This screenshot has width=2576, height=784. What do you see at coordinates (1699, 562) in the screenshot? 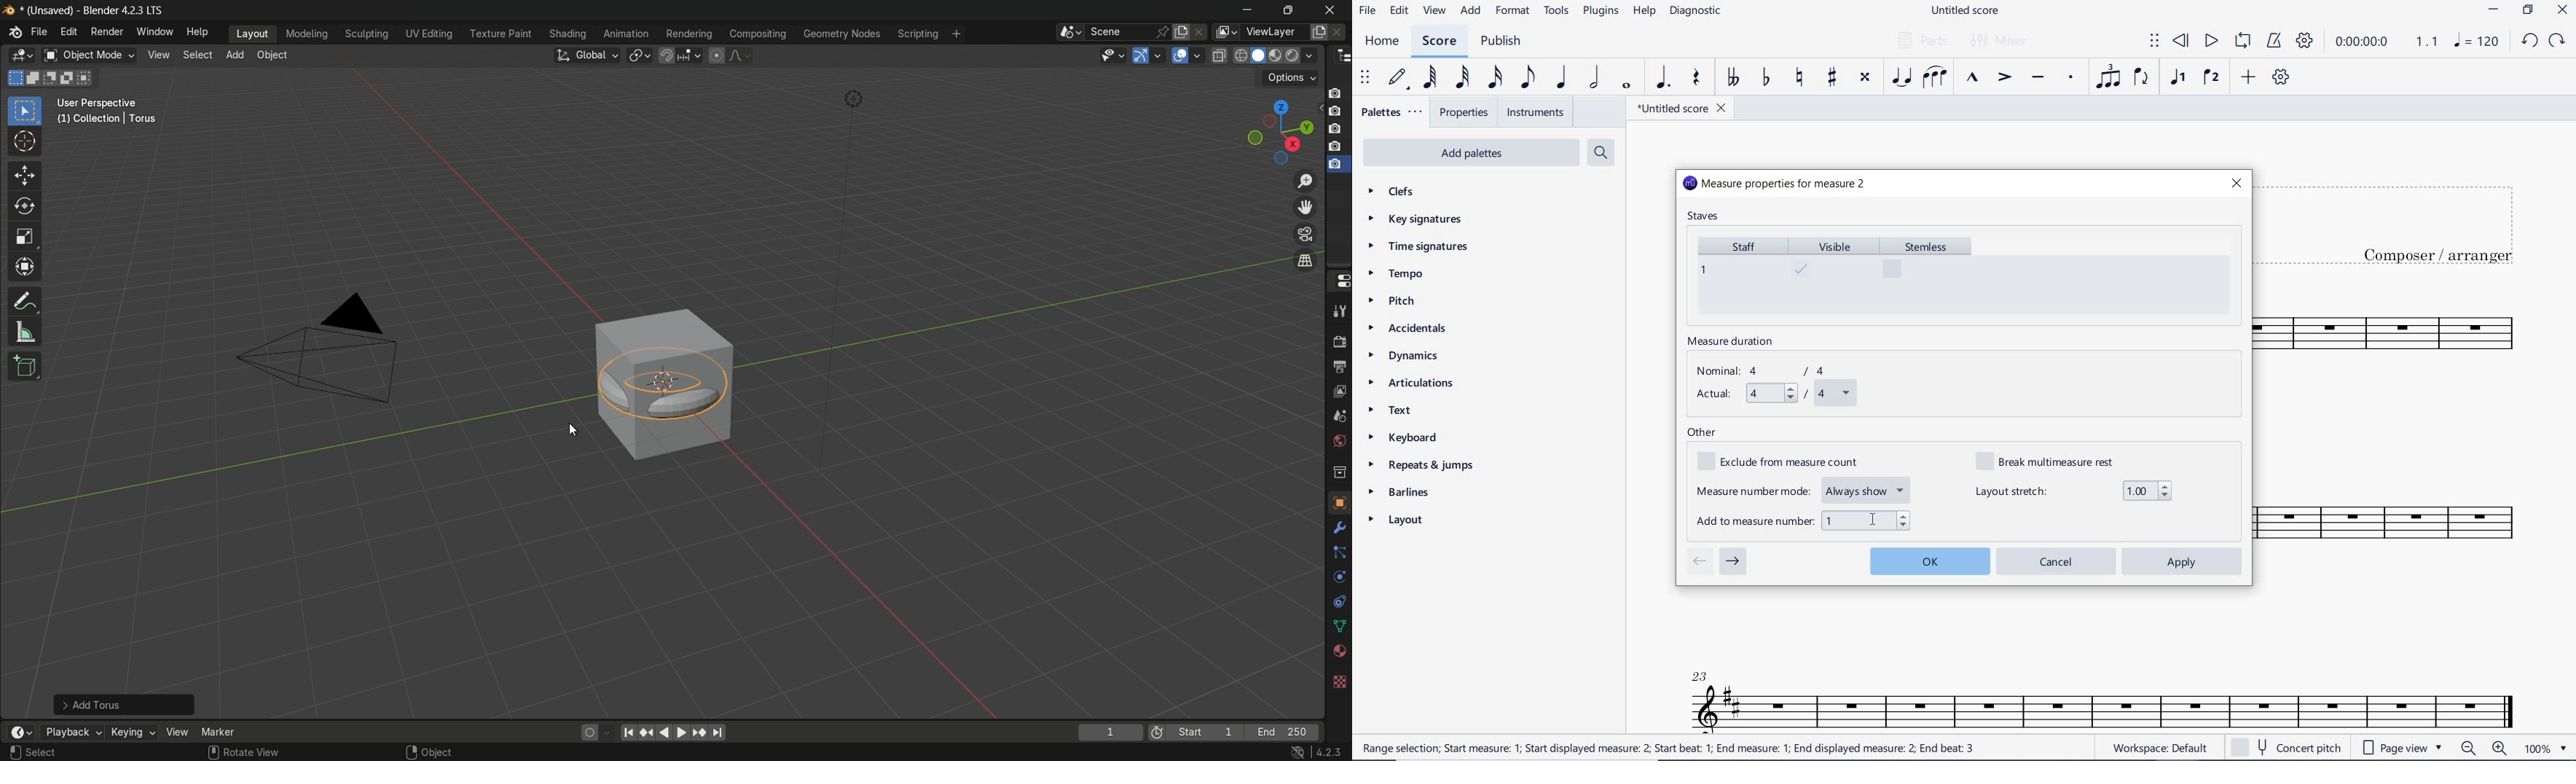
I see `go to previous measure` at bounding box center [1699, 562].